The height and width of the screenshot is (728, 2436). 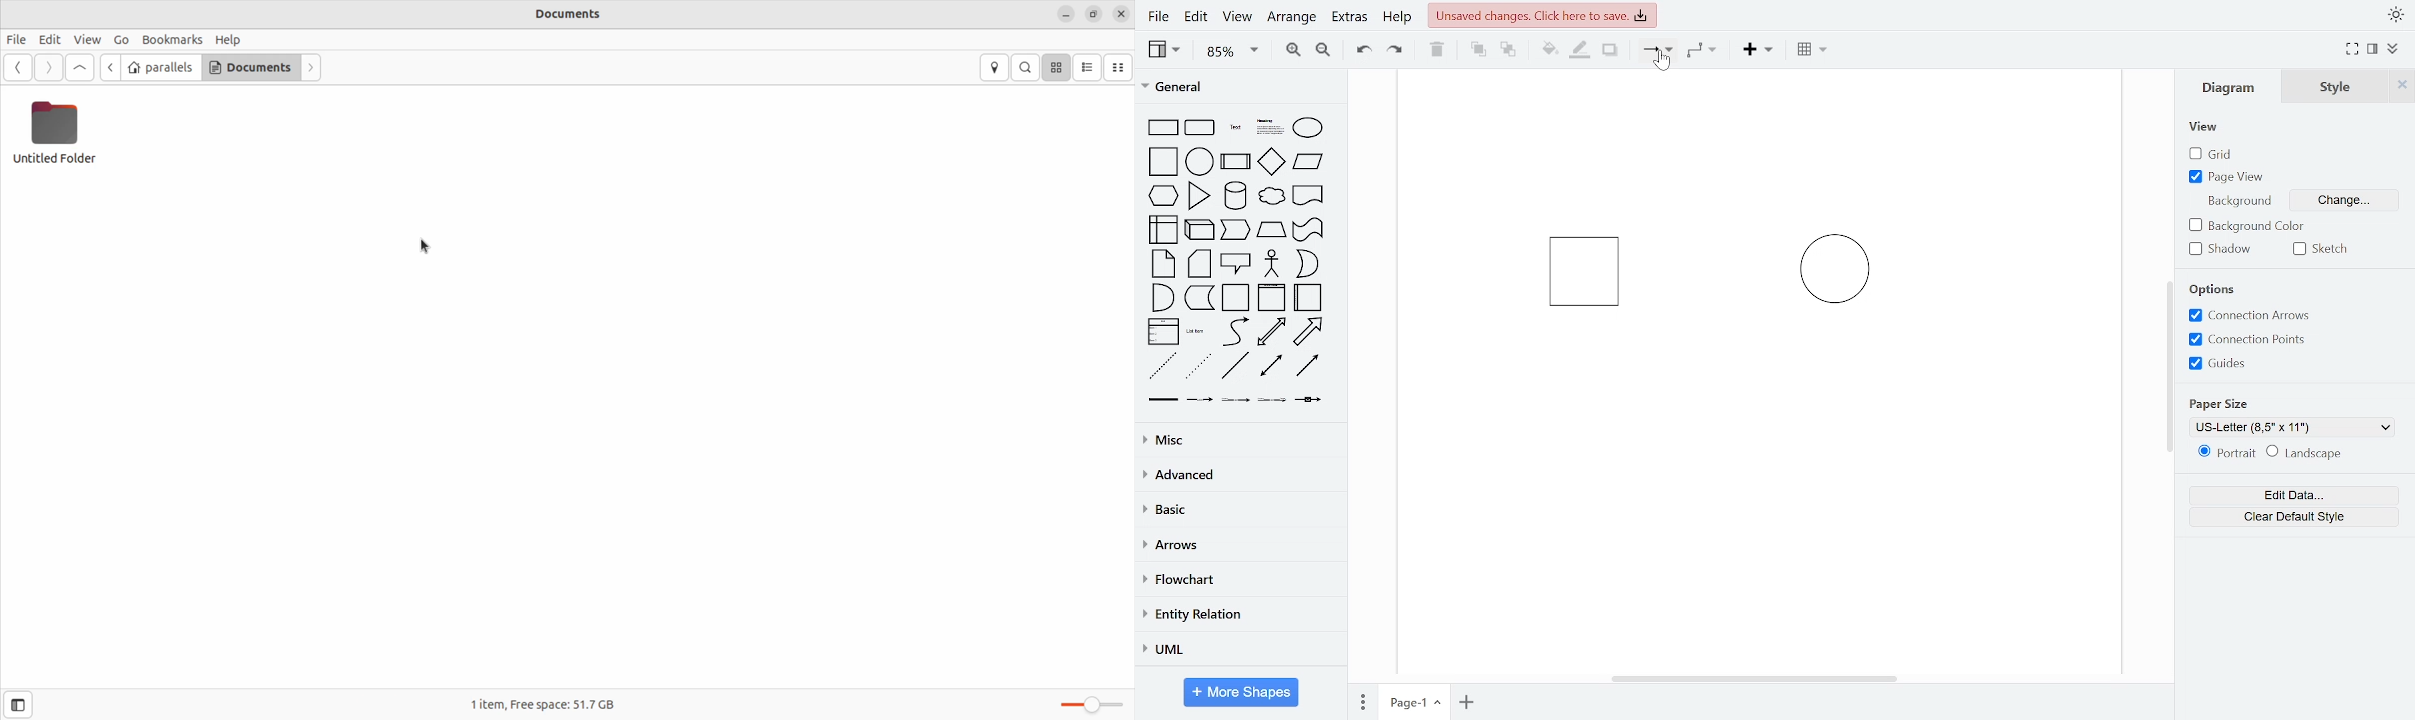 I want to click on process, so click(x=1236, y=163).